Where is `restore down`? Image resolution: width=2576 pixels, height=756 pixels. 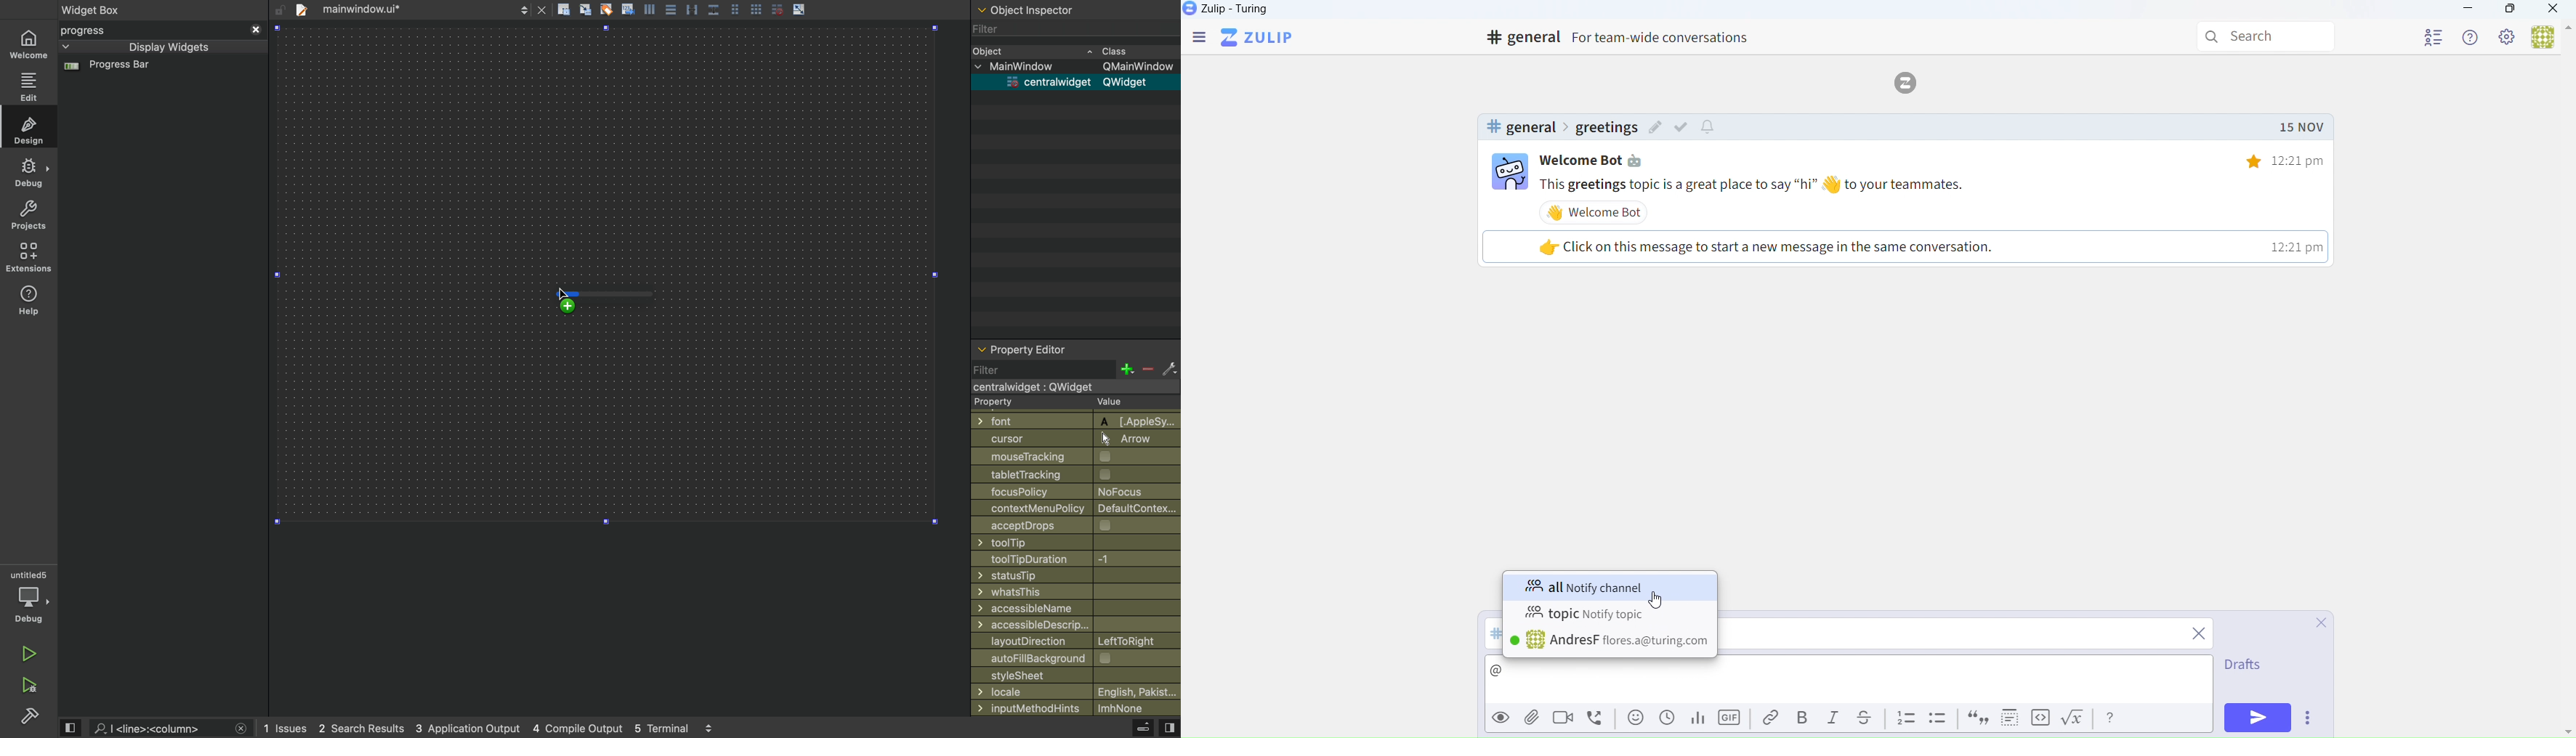 restore down is located at coordinates (2508, 11).